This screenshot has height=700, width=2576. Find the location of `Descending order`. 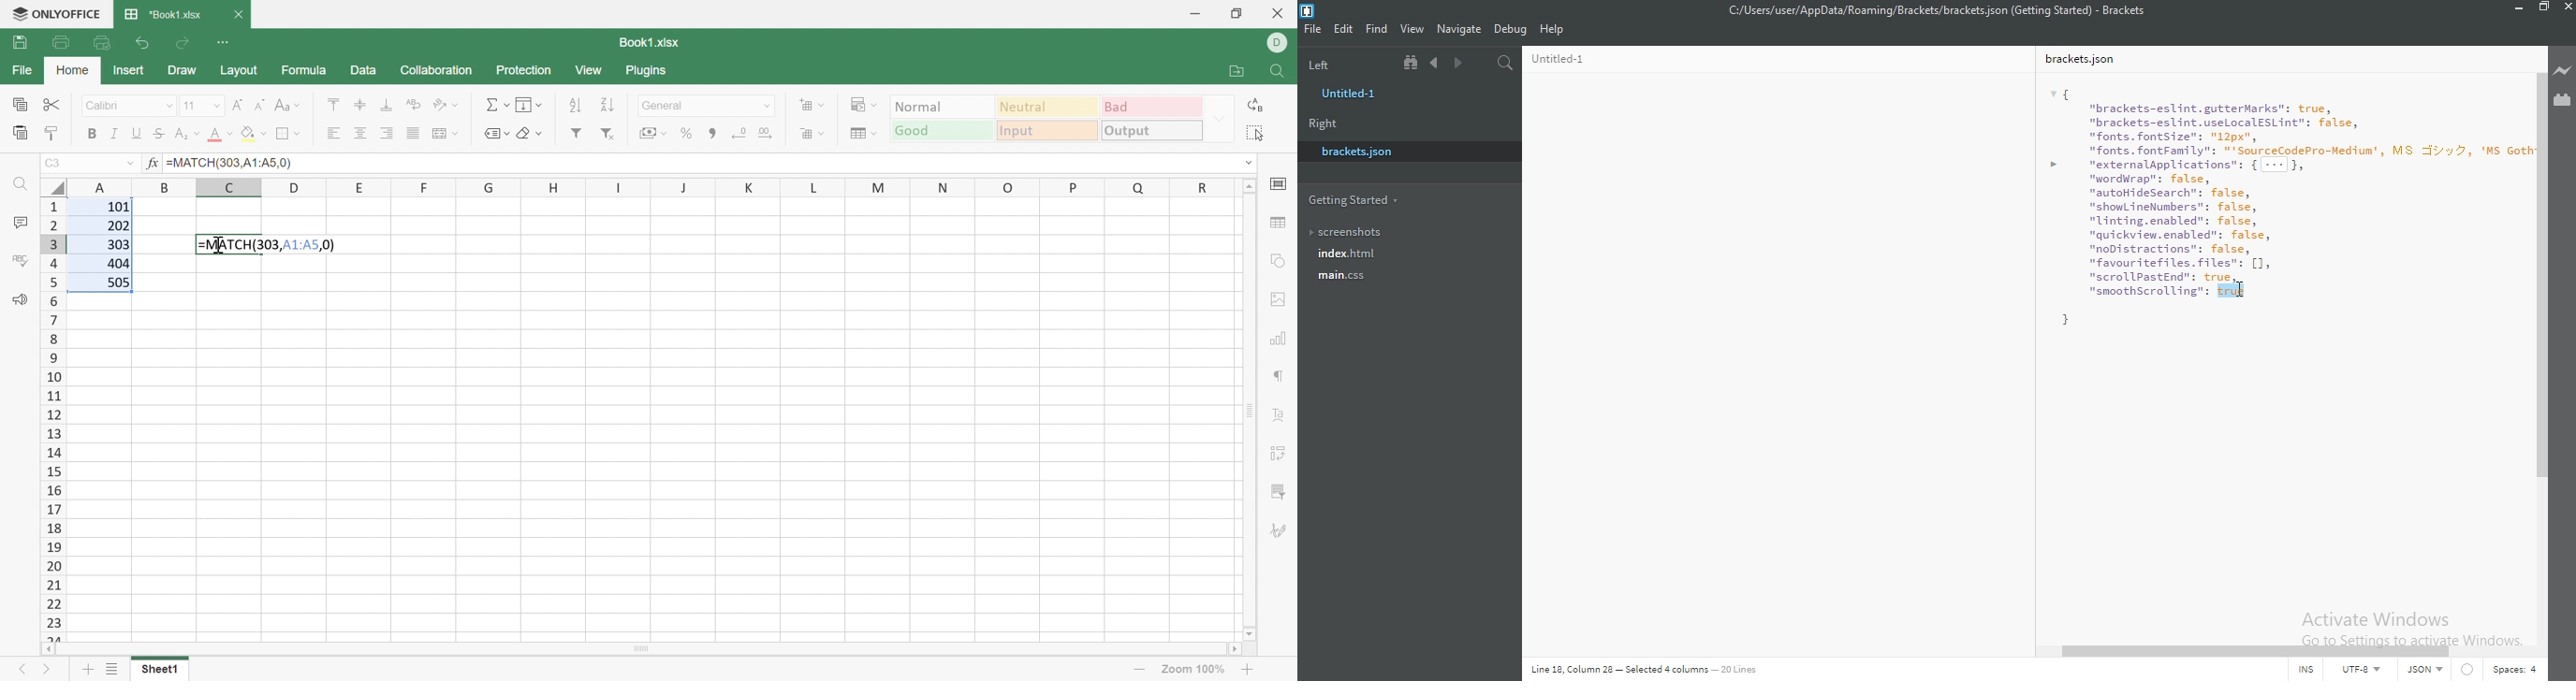

Descending order is located at coordinates (608, 106).